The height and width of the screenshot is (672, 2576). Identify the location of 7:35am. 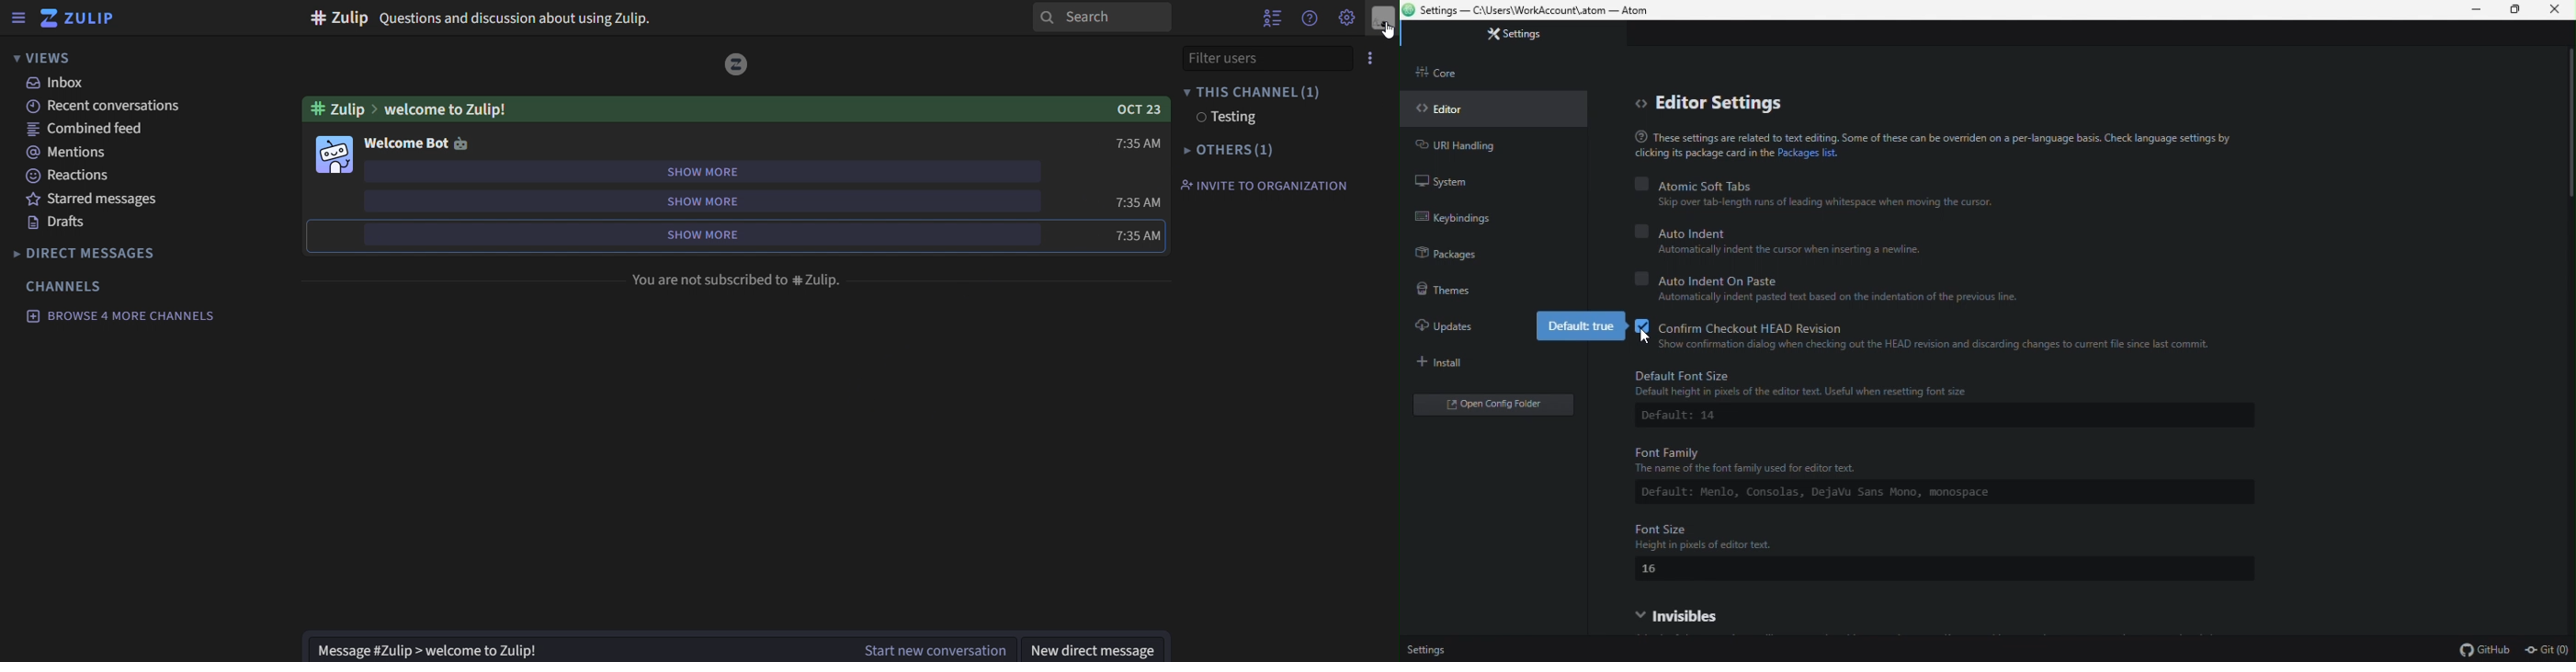
(1141, 145).